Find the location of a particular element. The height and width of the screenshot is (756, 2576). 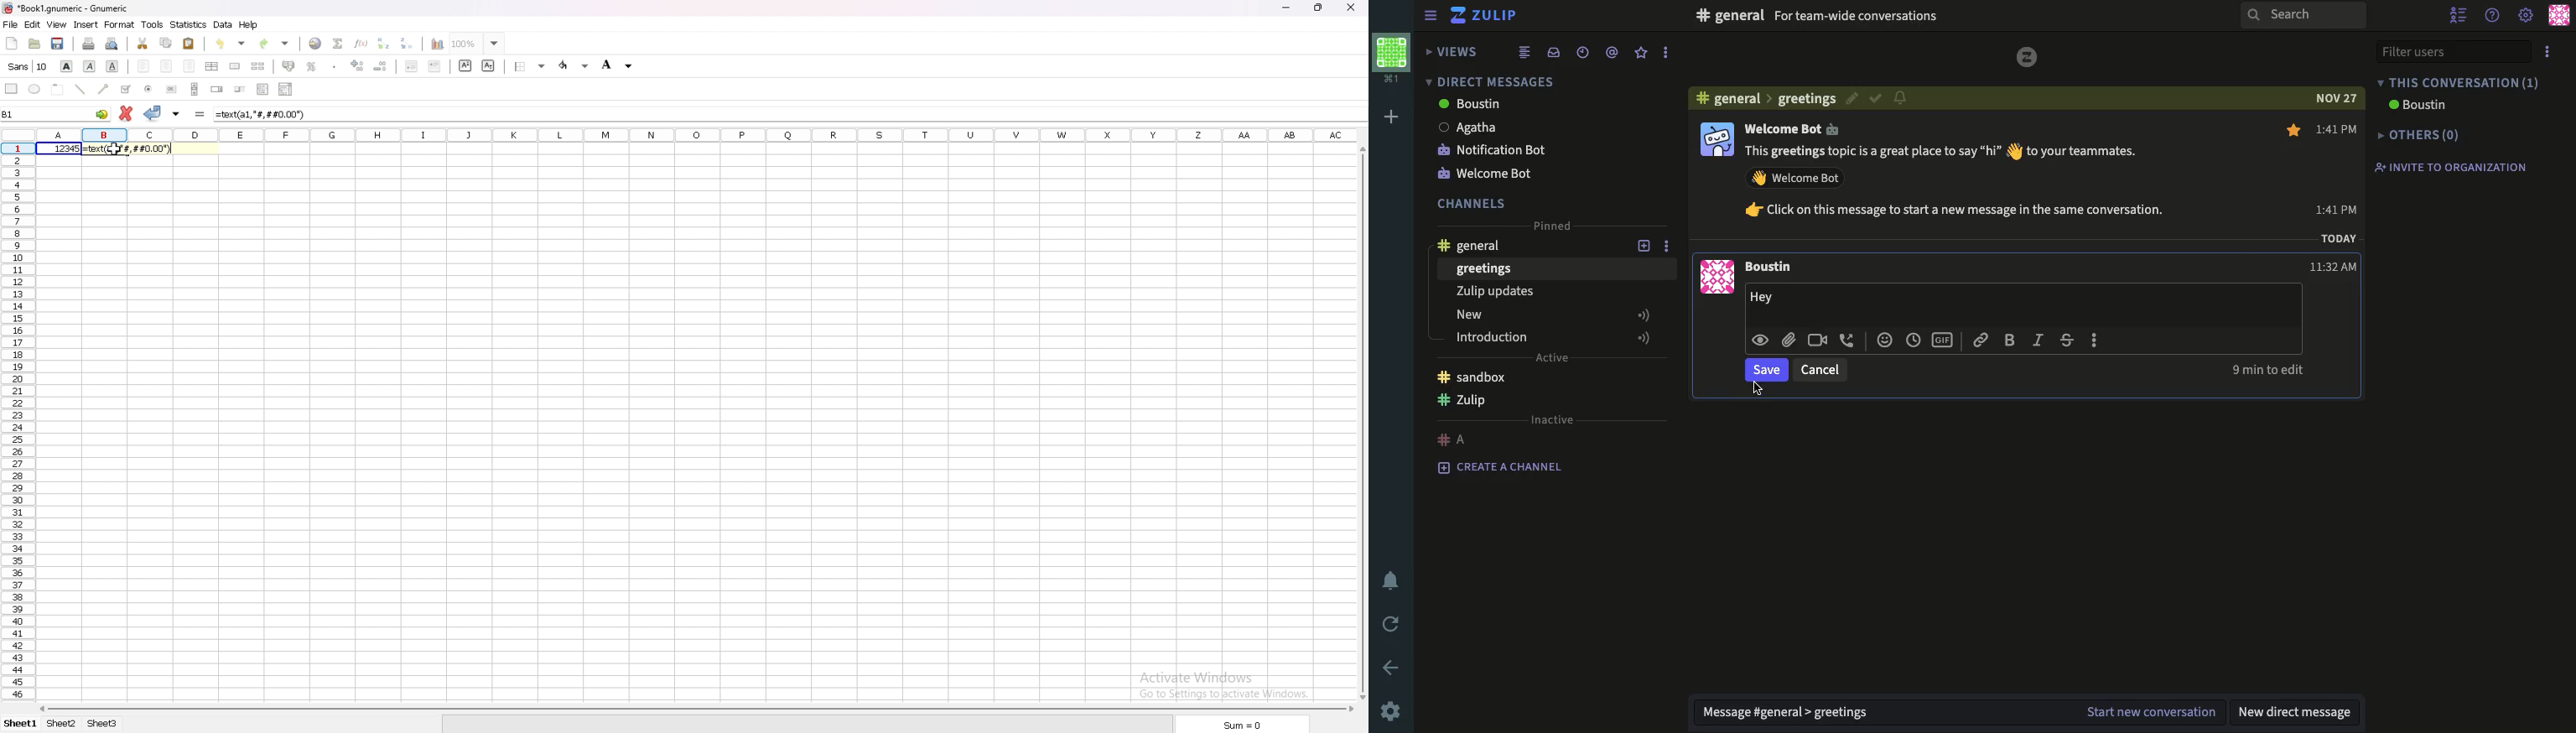

Notification Bot is located at coordinates (1494, 150).